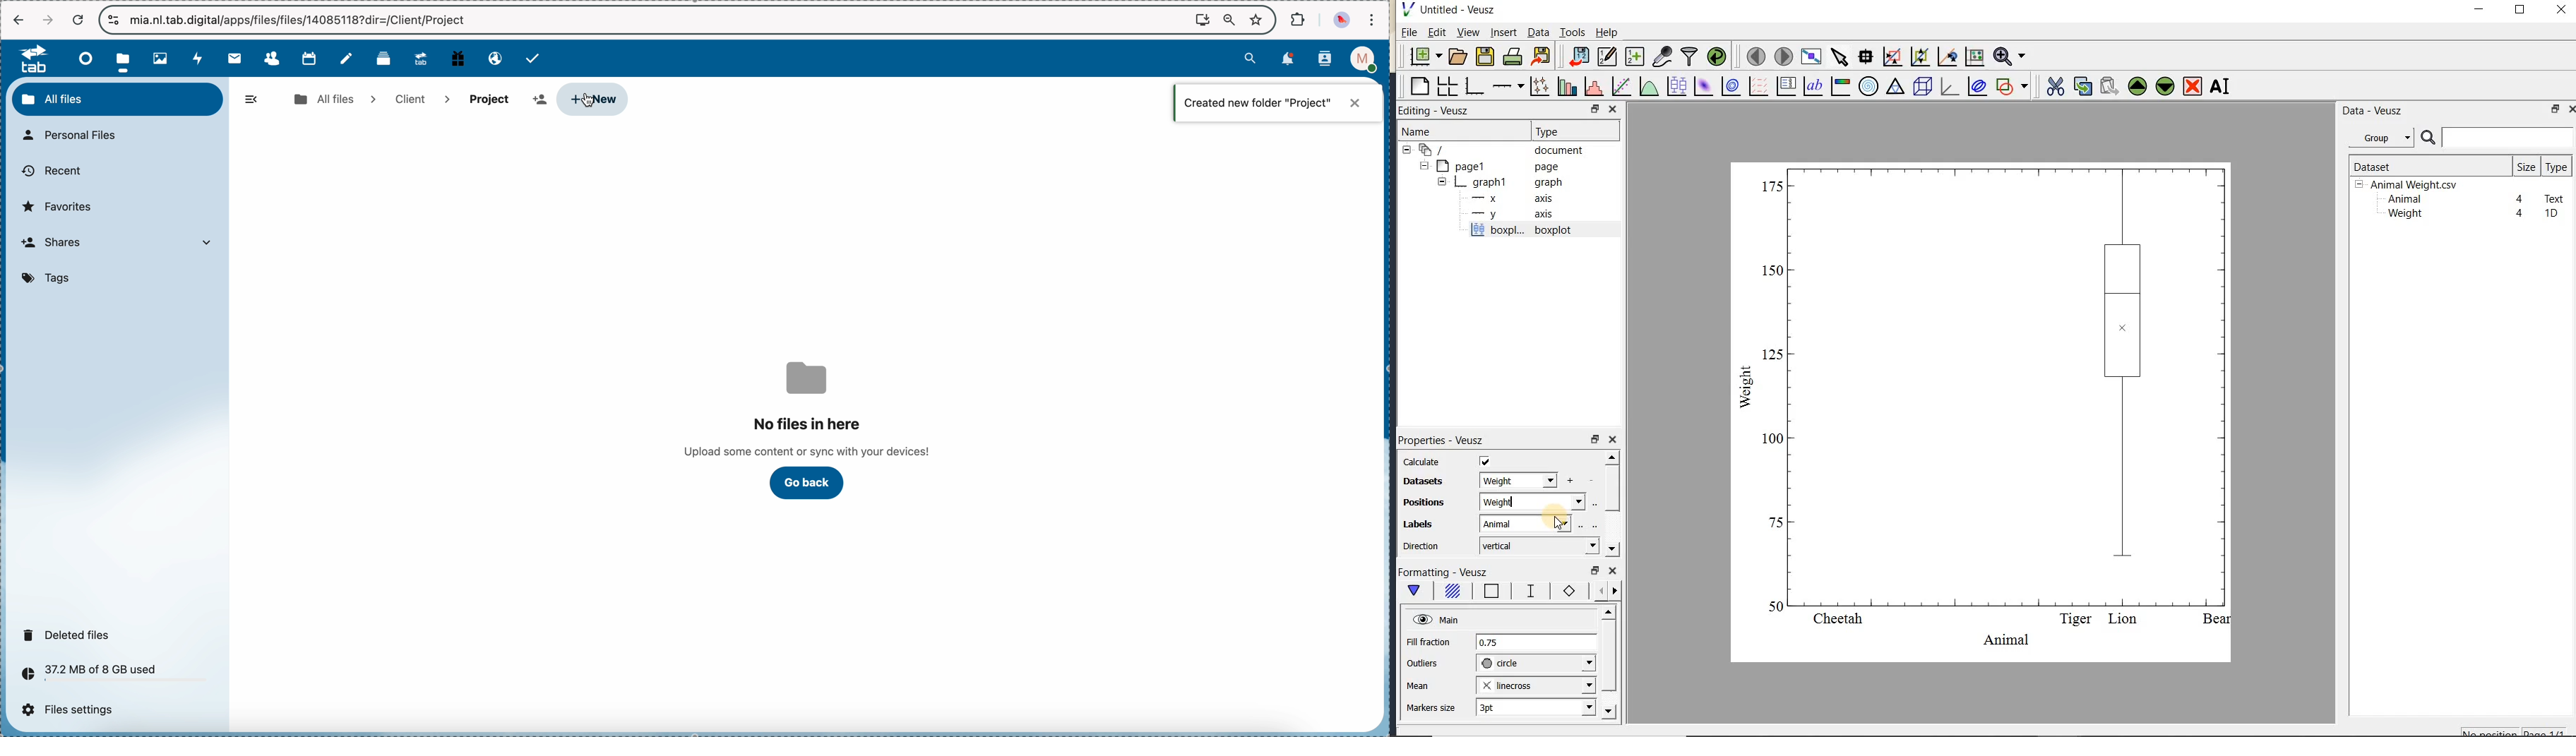 The width and height of the screenshot is (2576, 756). What do you see at coordinates (1325, 60) in the screenshot?
I see `contacts` at bounding box center [1325, 60].